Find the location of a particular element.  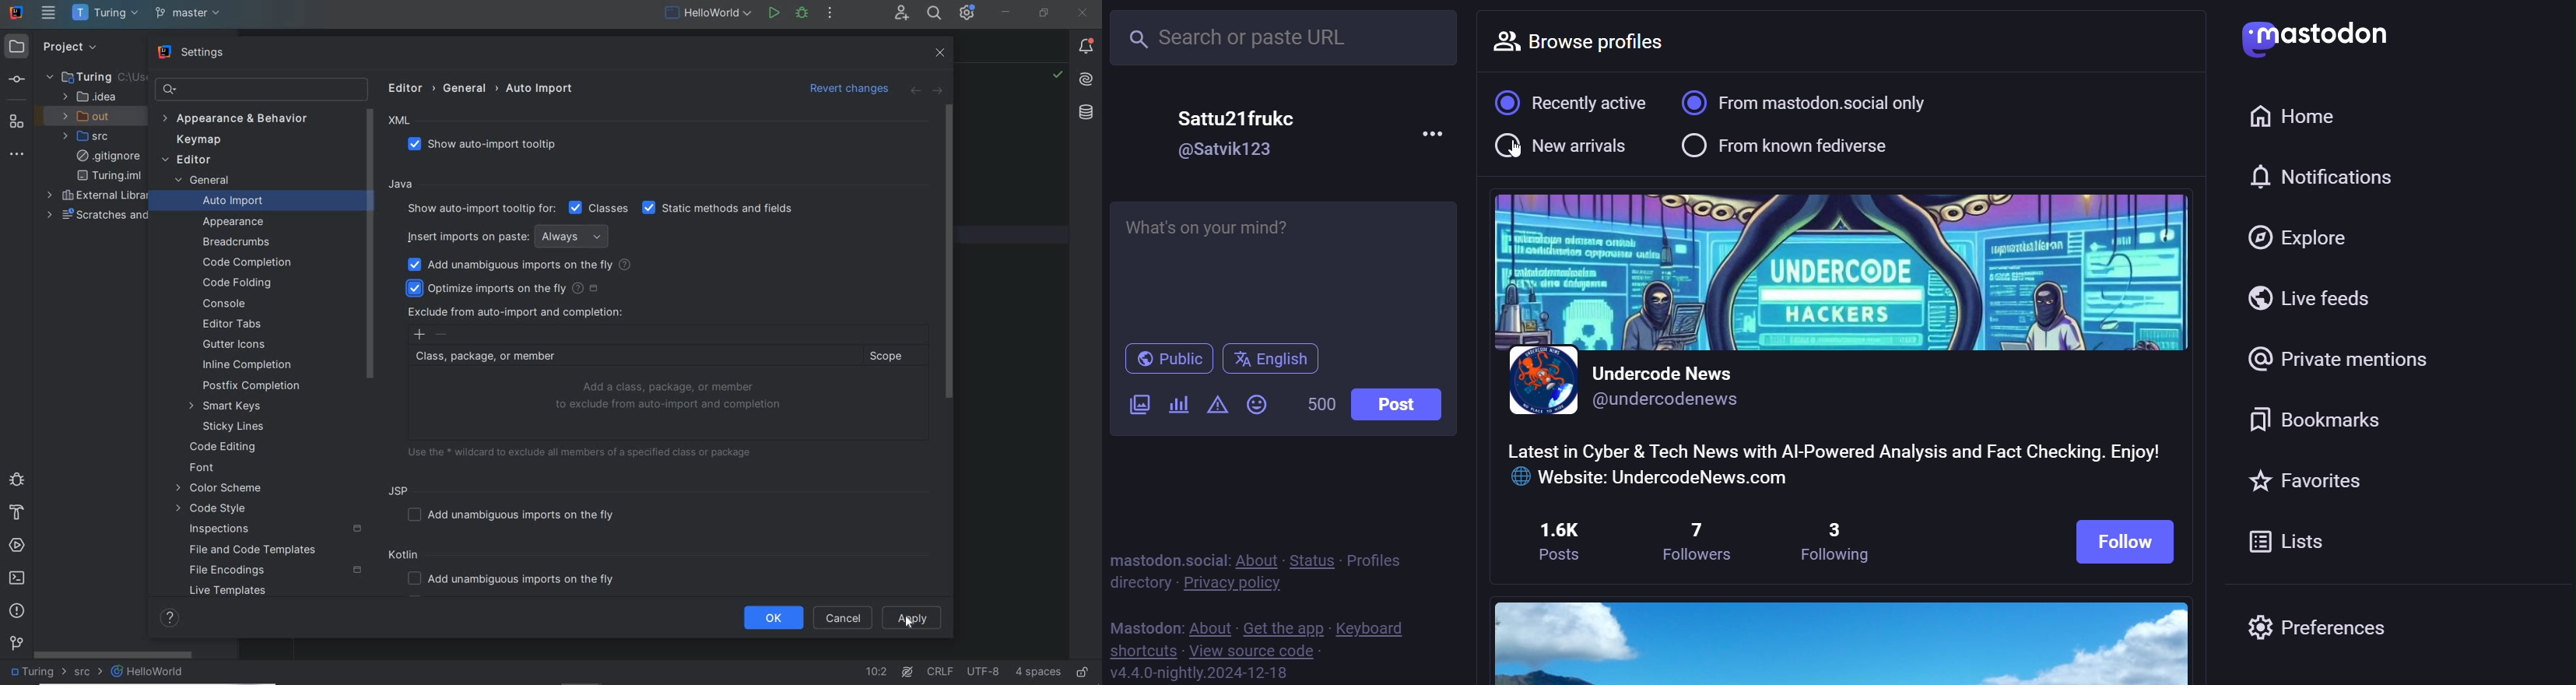

Undercode News is located at coordinates (1675, 370).